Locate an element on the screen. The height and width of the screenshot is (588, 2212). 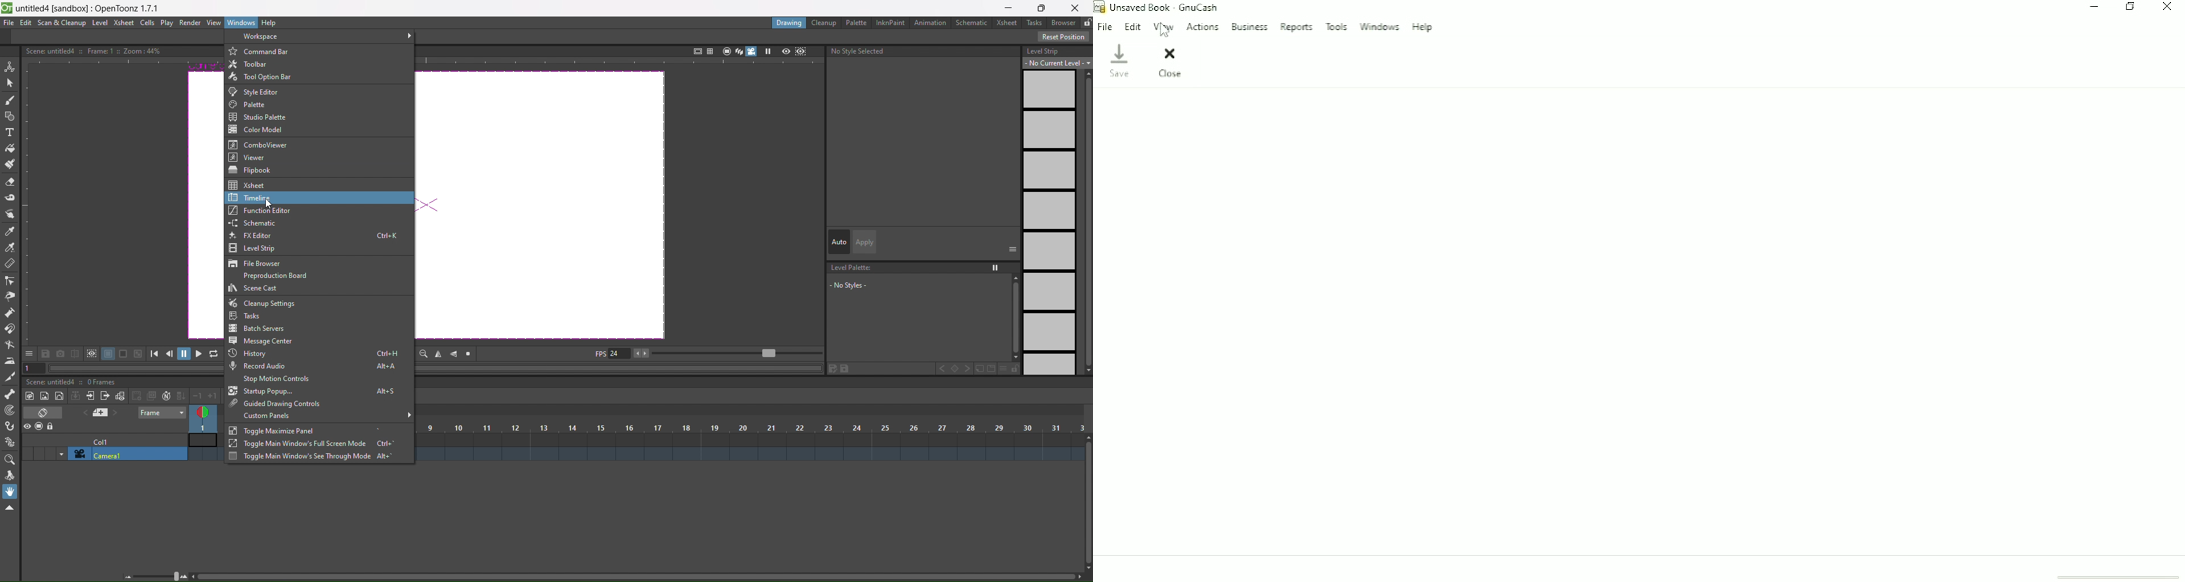
flipbook is located at coordinates (252, 170).